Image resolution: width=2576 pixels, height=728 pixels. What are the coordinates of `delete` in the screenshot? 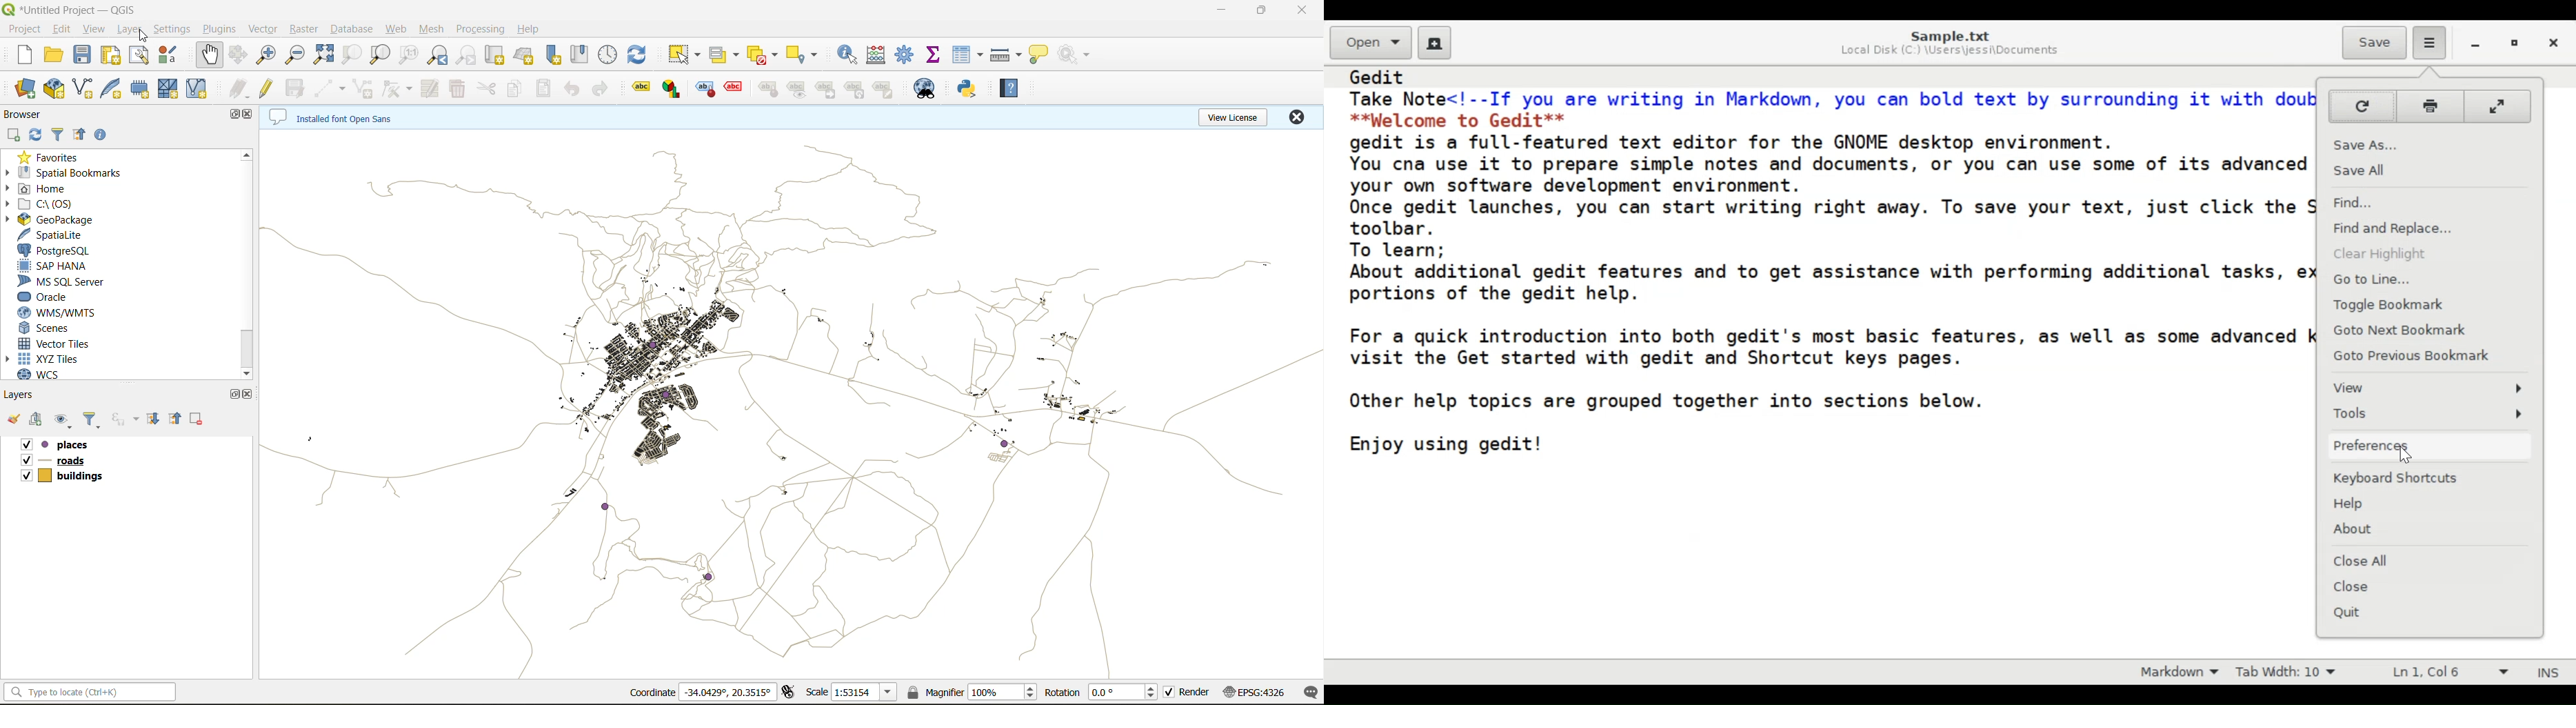 It's located at (460, 88).